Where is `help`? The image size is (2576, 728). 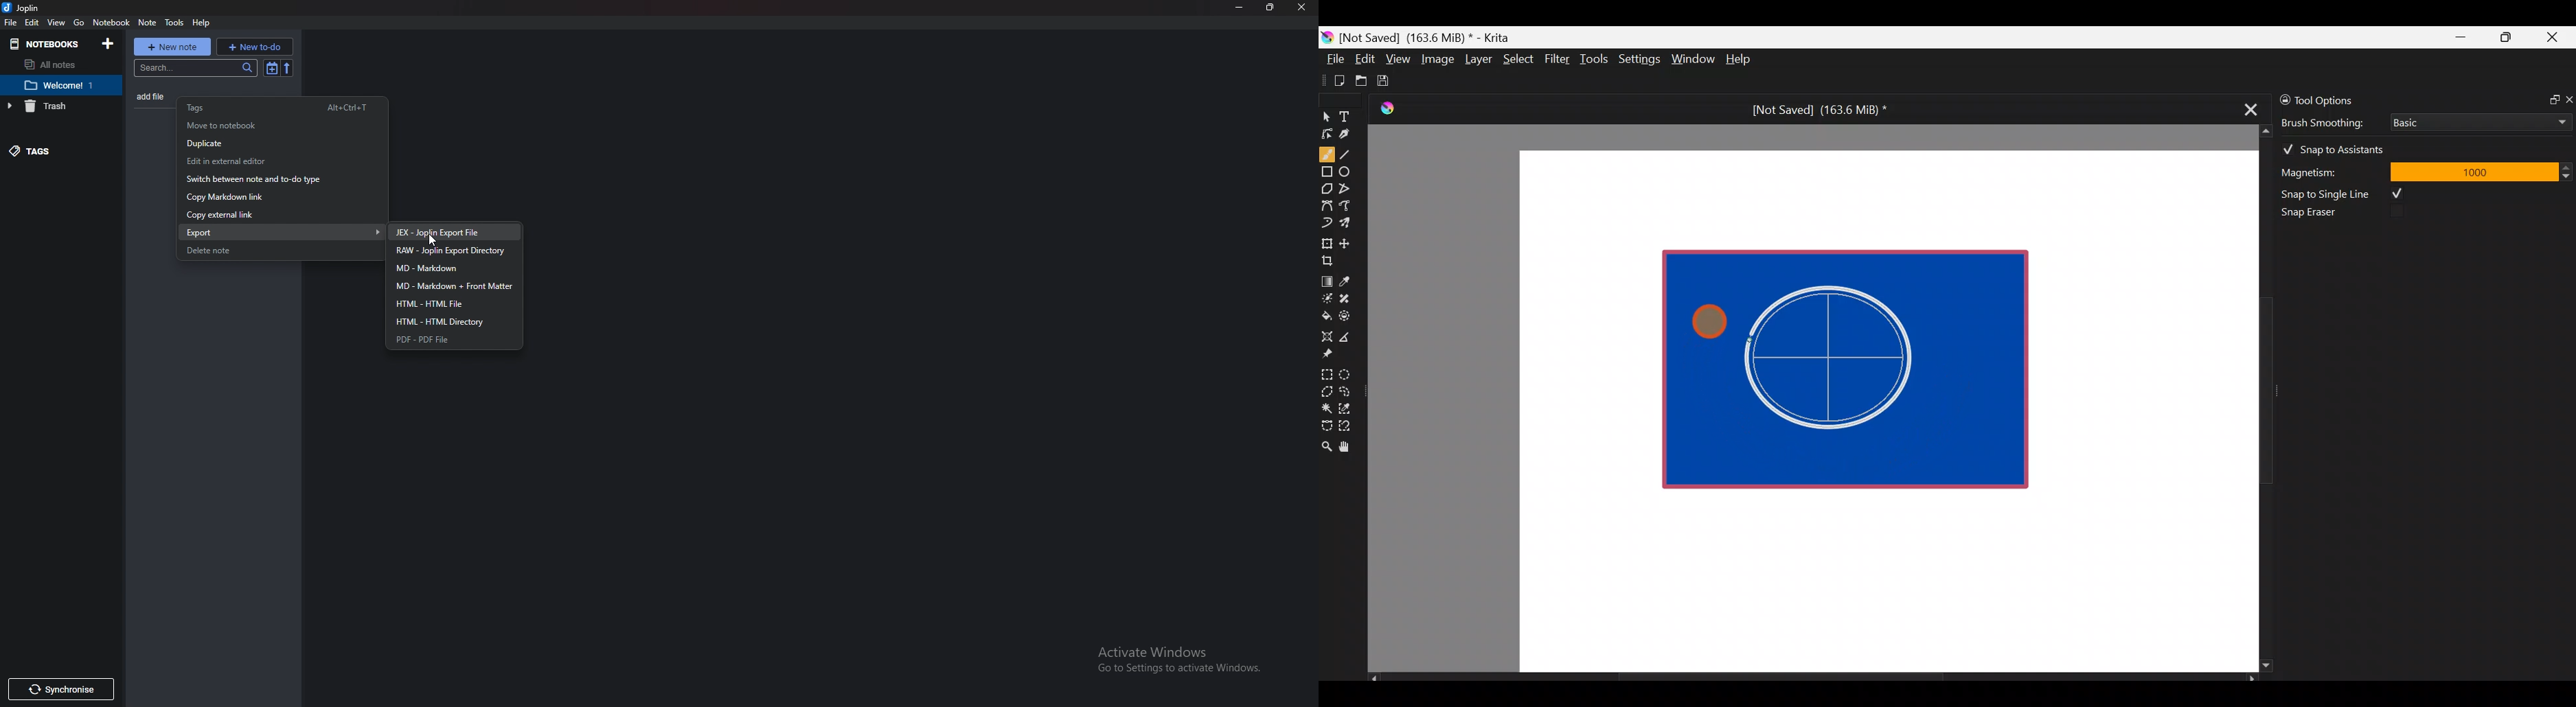 help is located at coordinates (202, 23).